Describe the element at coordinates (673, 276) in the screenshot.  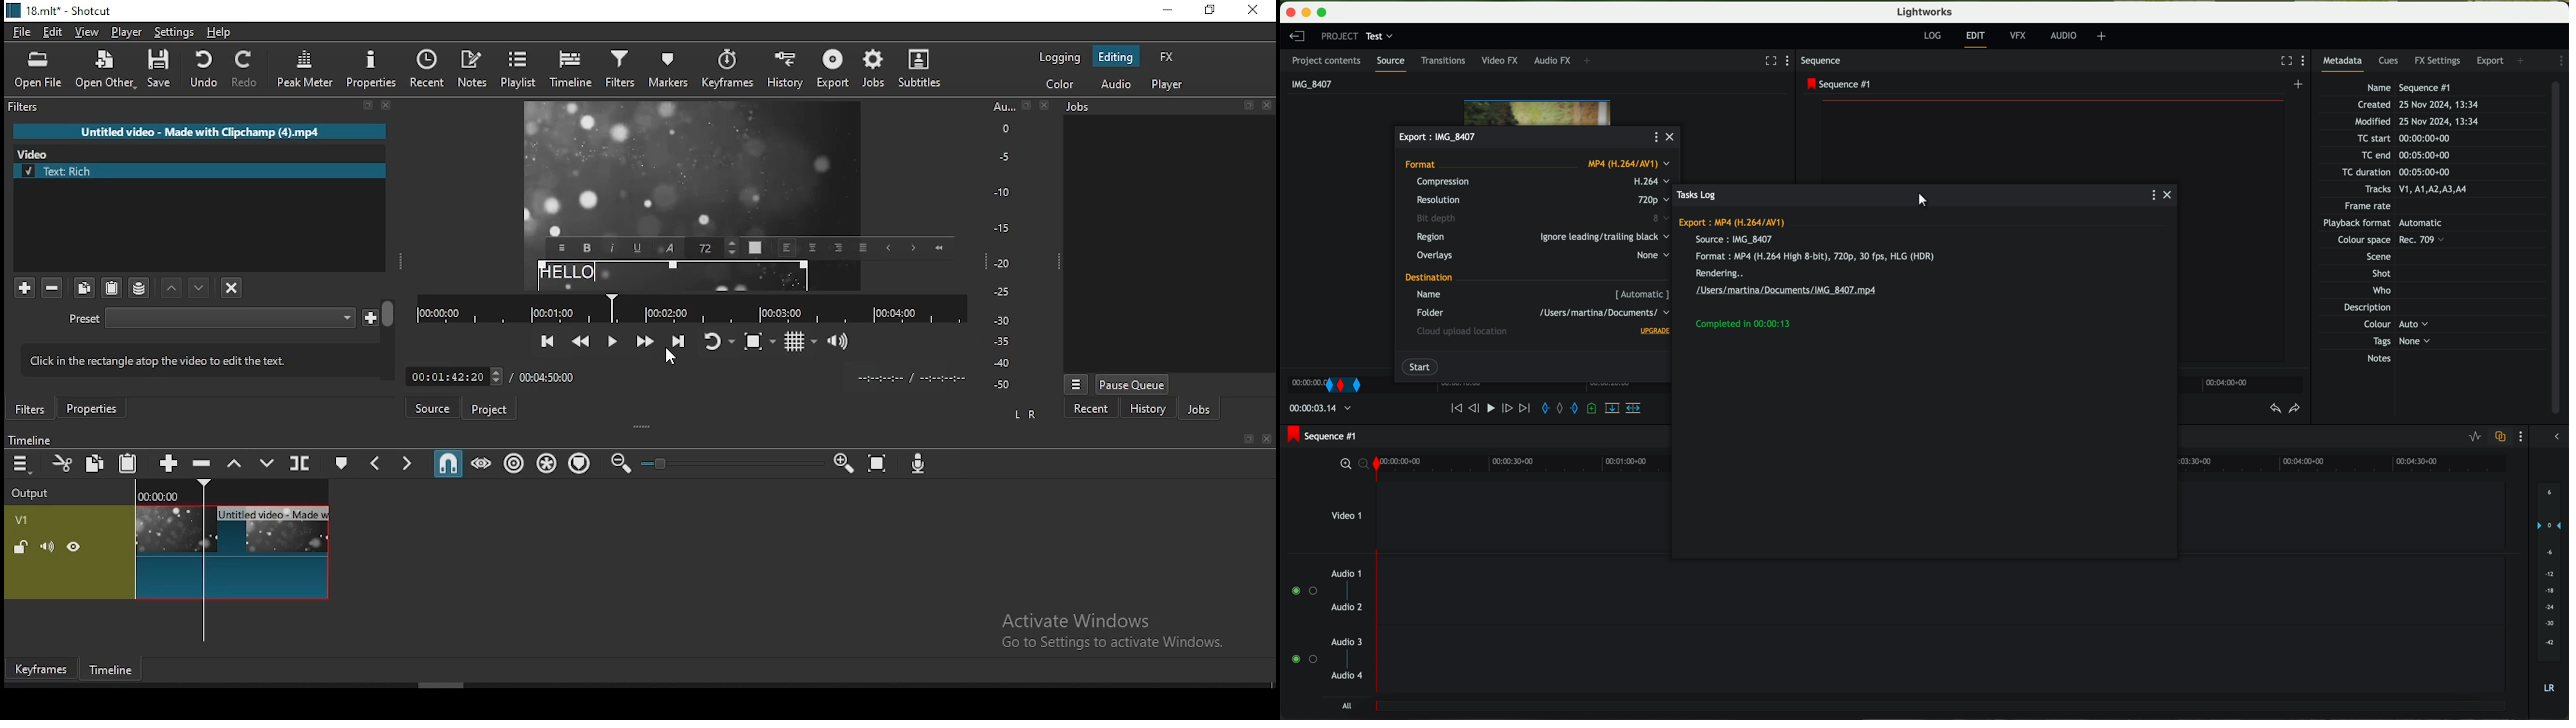
I see `text` at that location.